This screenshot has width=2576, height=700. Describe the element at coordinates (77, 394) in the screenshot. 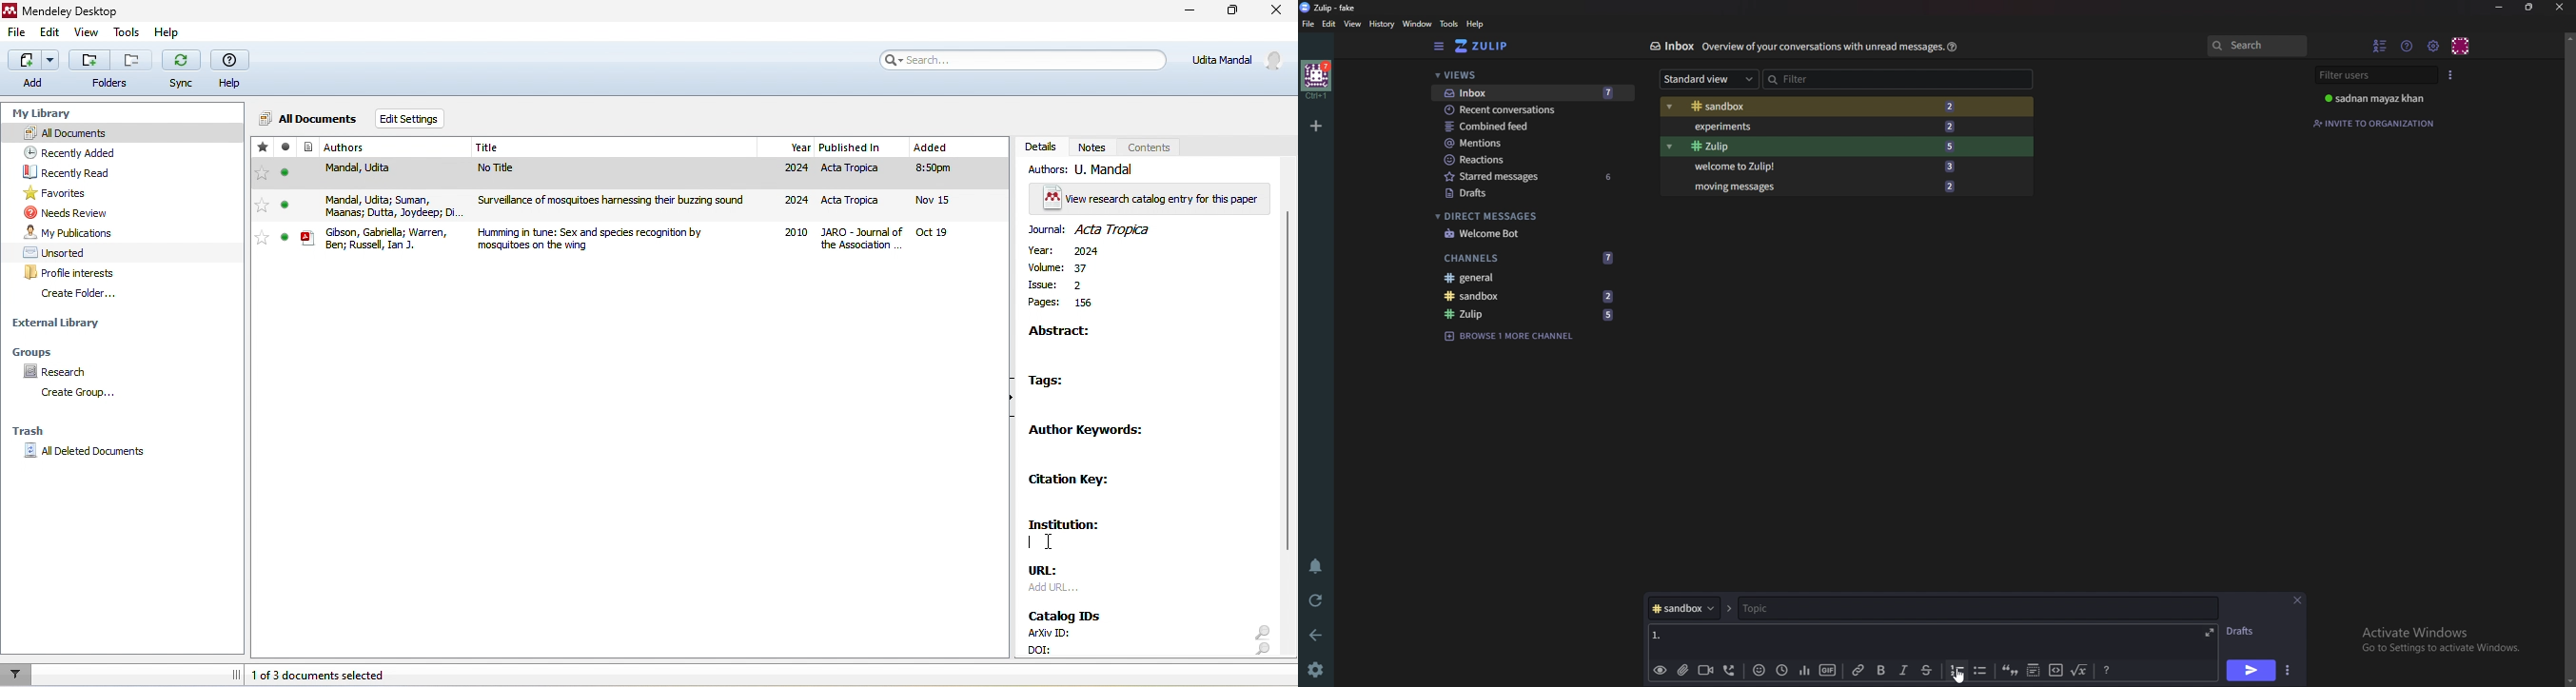

I see `create group` at that location.